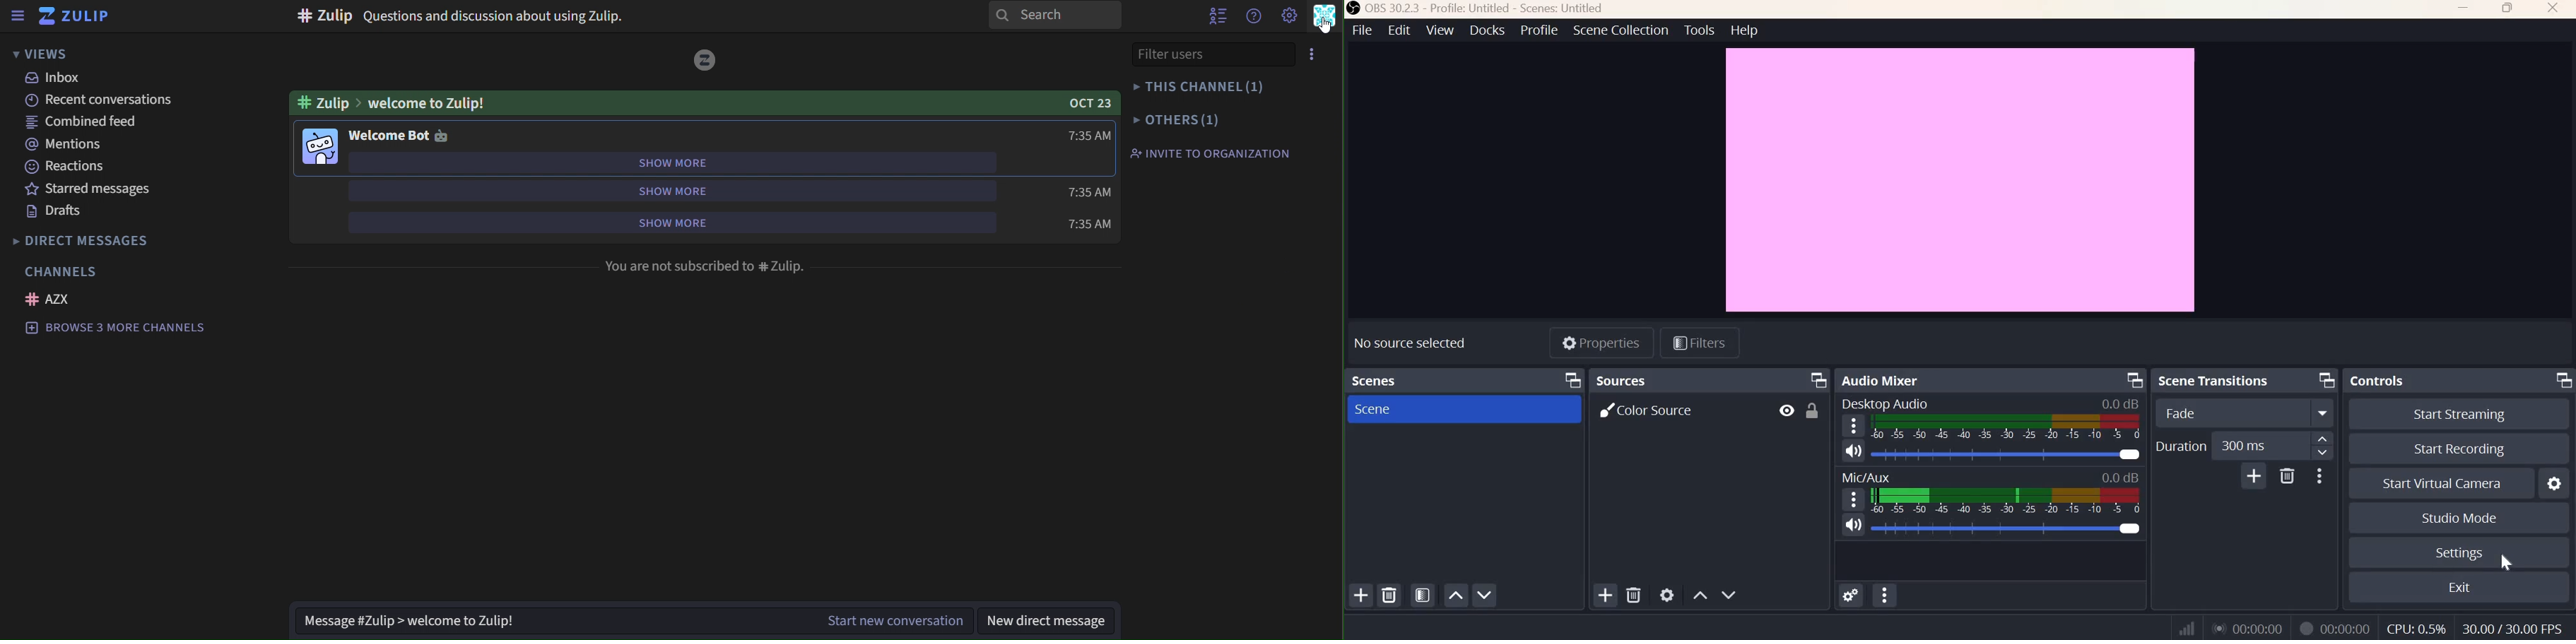  I want to click on Studio mode, so click(2458, 519).